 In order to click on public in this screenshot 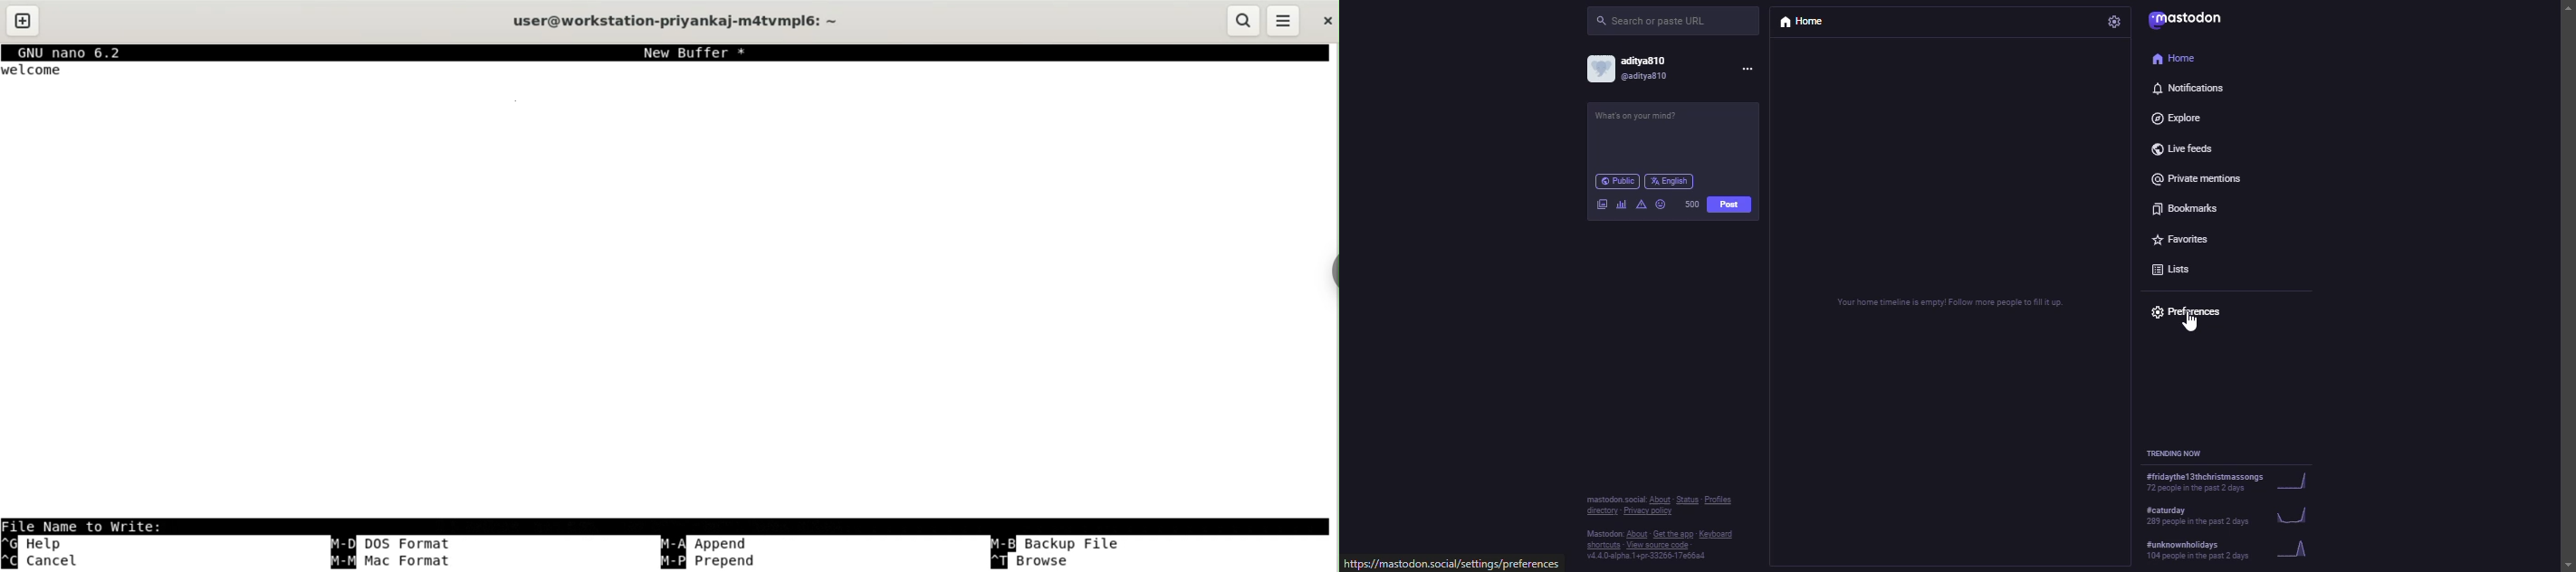, I will do `click(1615, 181)`.